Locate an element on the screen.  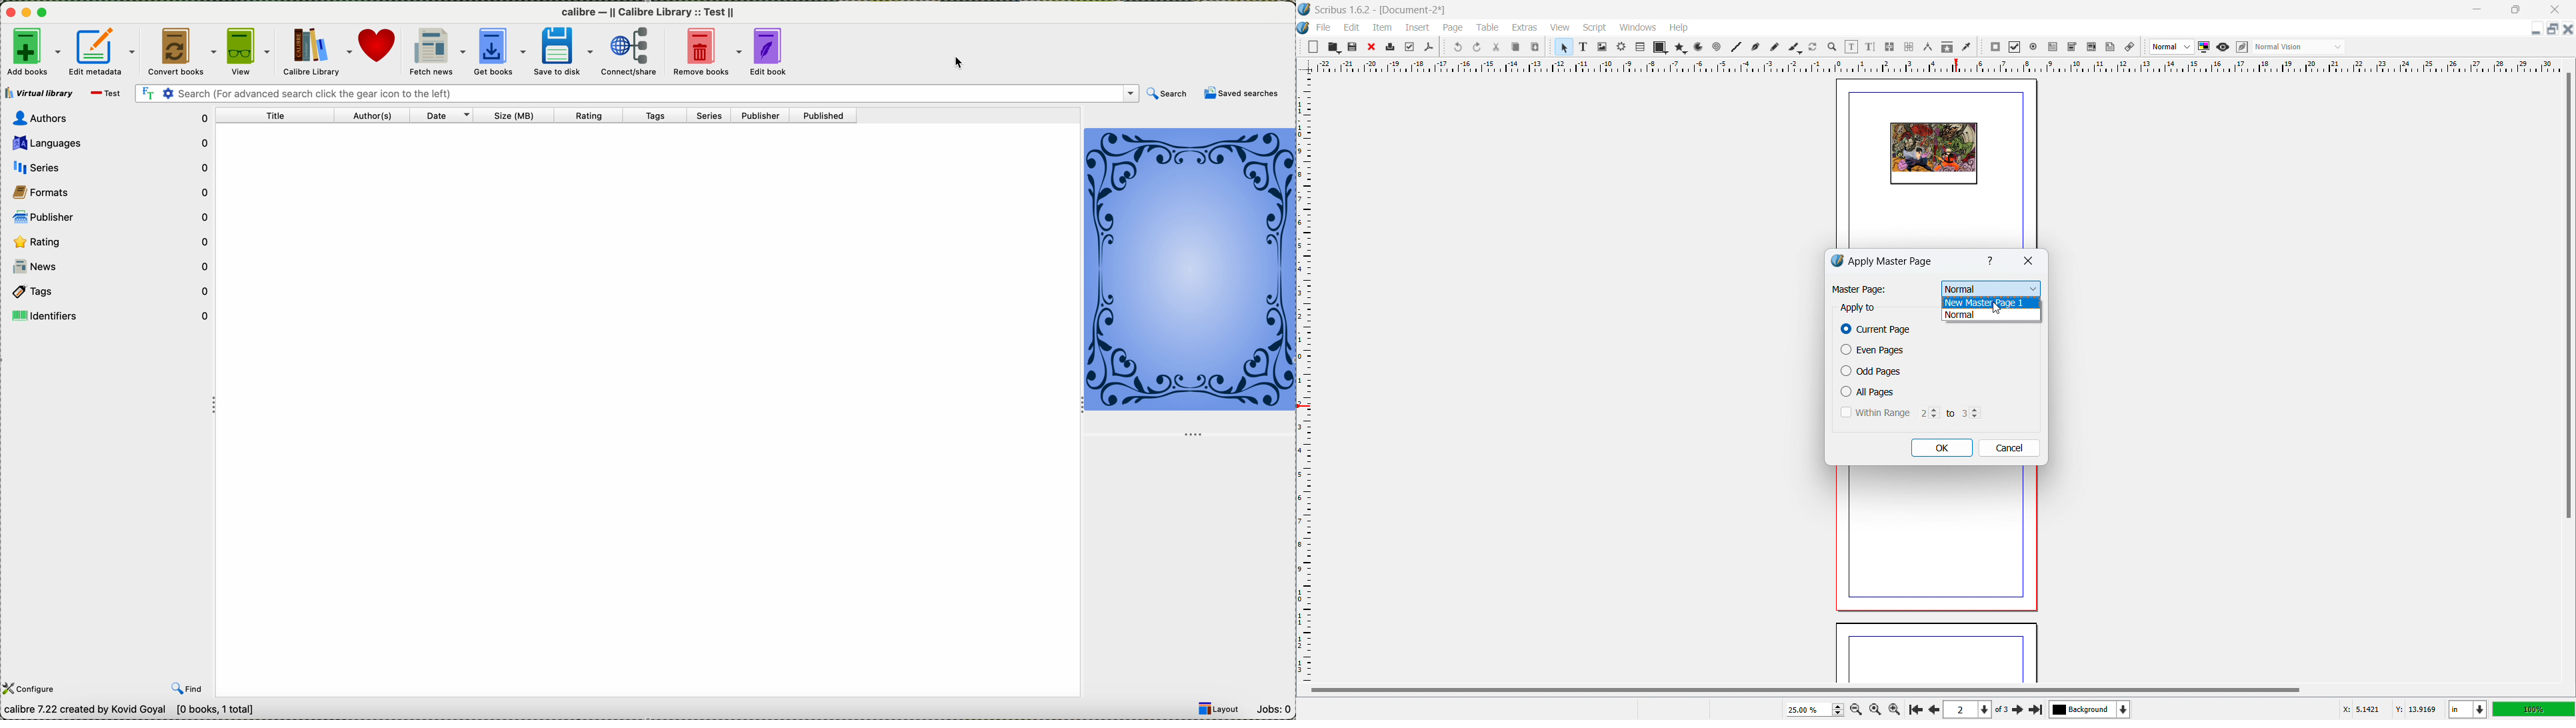
copy is located at coordinates (1517, 47).